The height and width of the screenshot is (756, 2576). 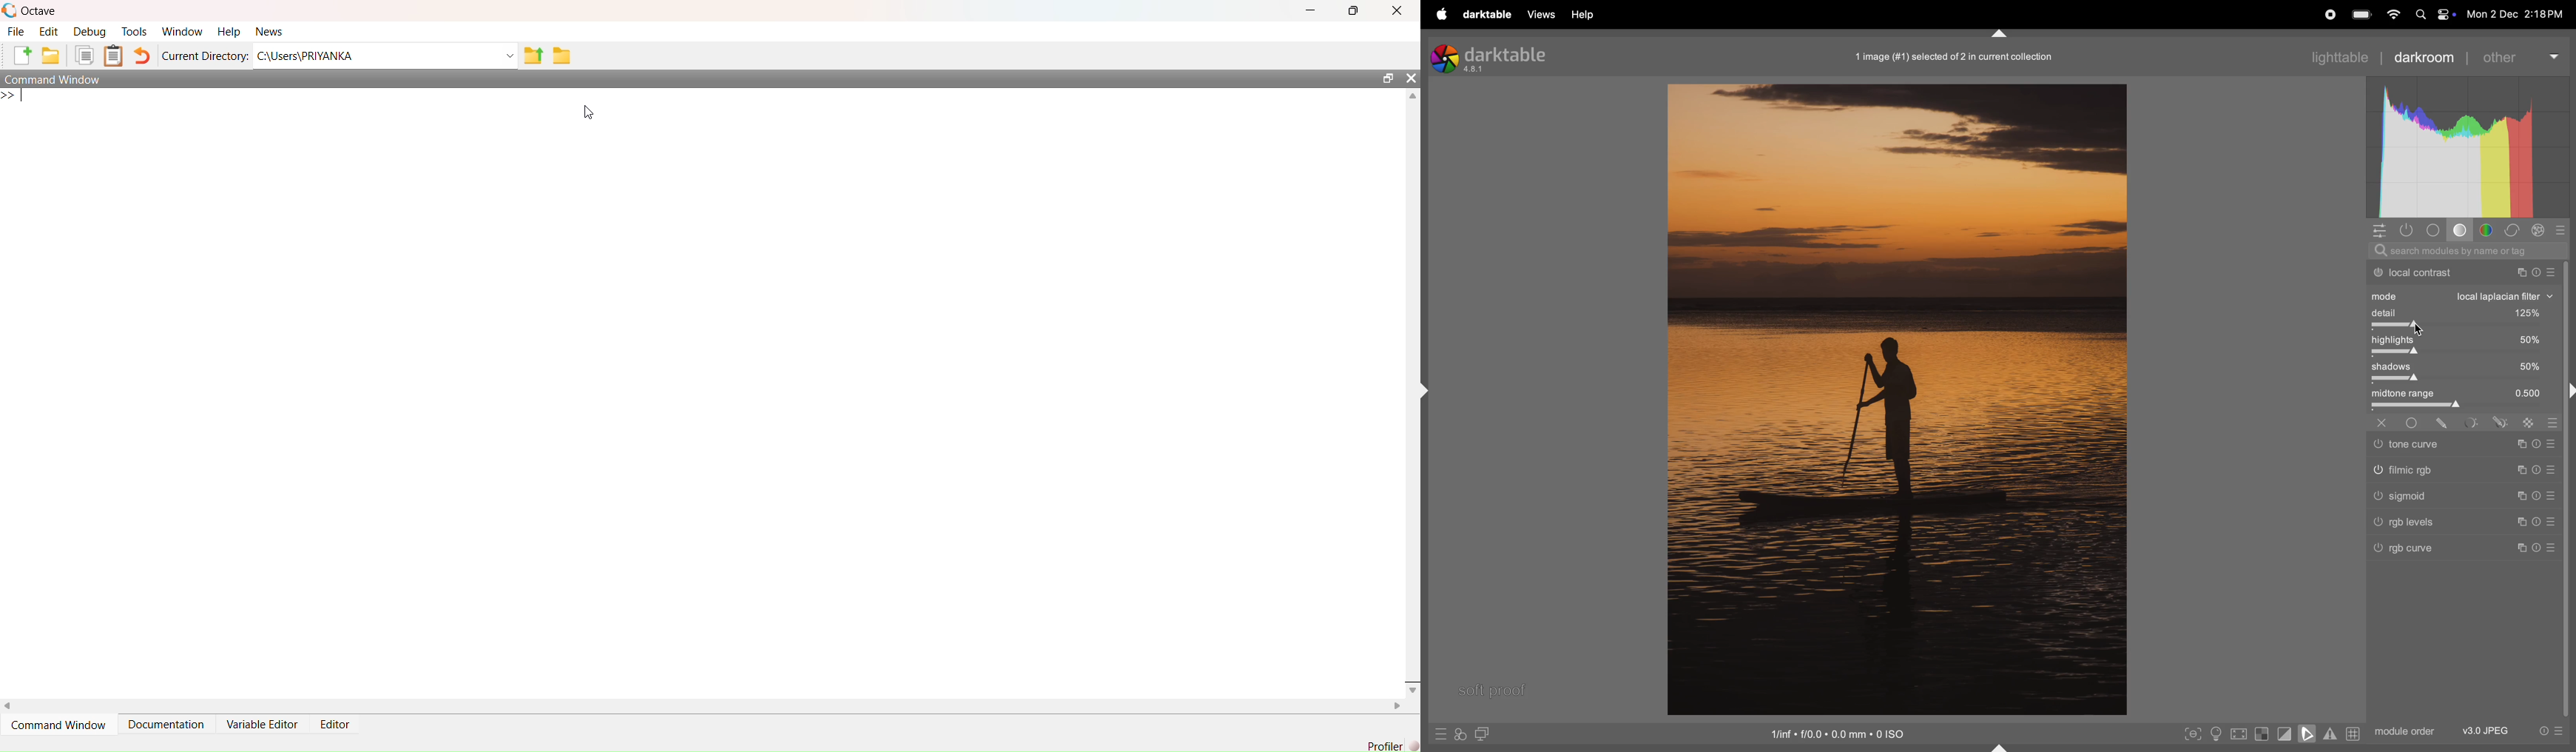 I want to click on togglebar, so click(x=2463, y=354).